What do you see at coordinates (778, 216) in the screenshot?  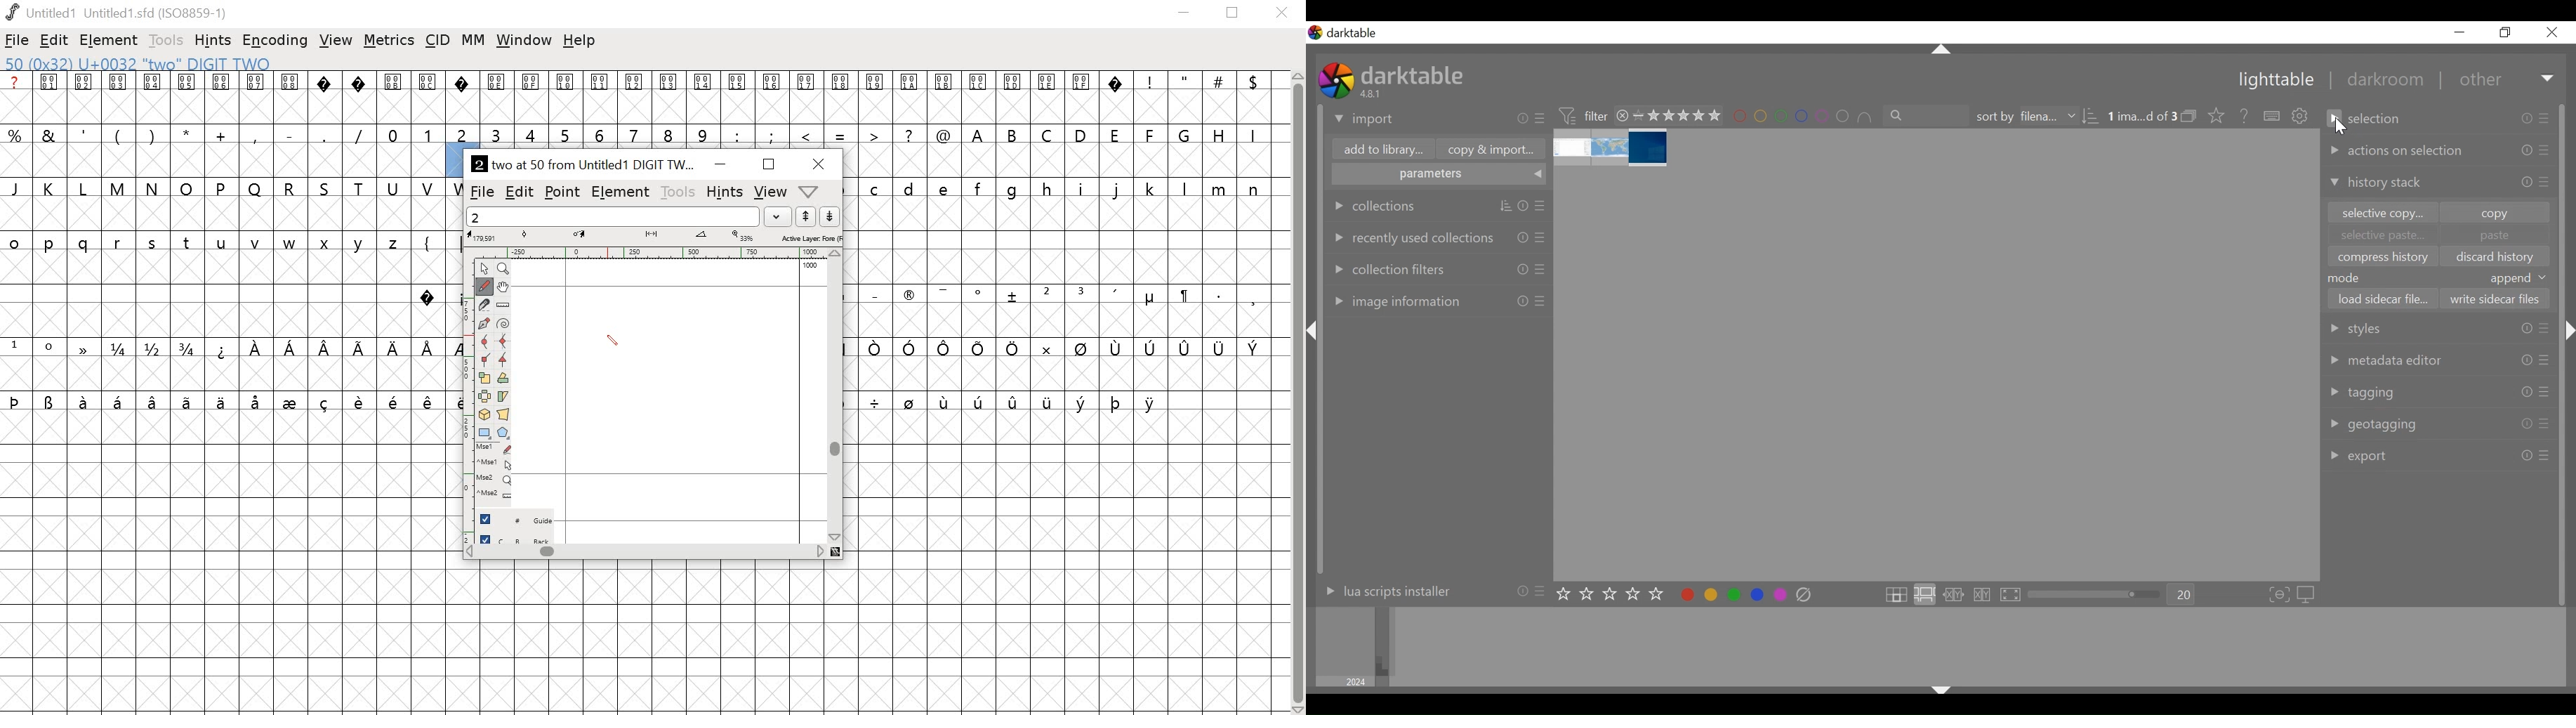 I see `dropdown` at bounding box center [778, 216].